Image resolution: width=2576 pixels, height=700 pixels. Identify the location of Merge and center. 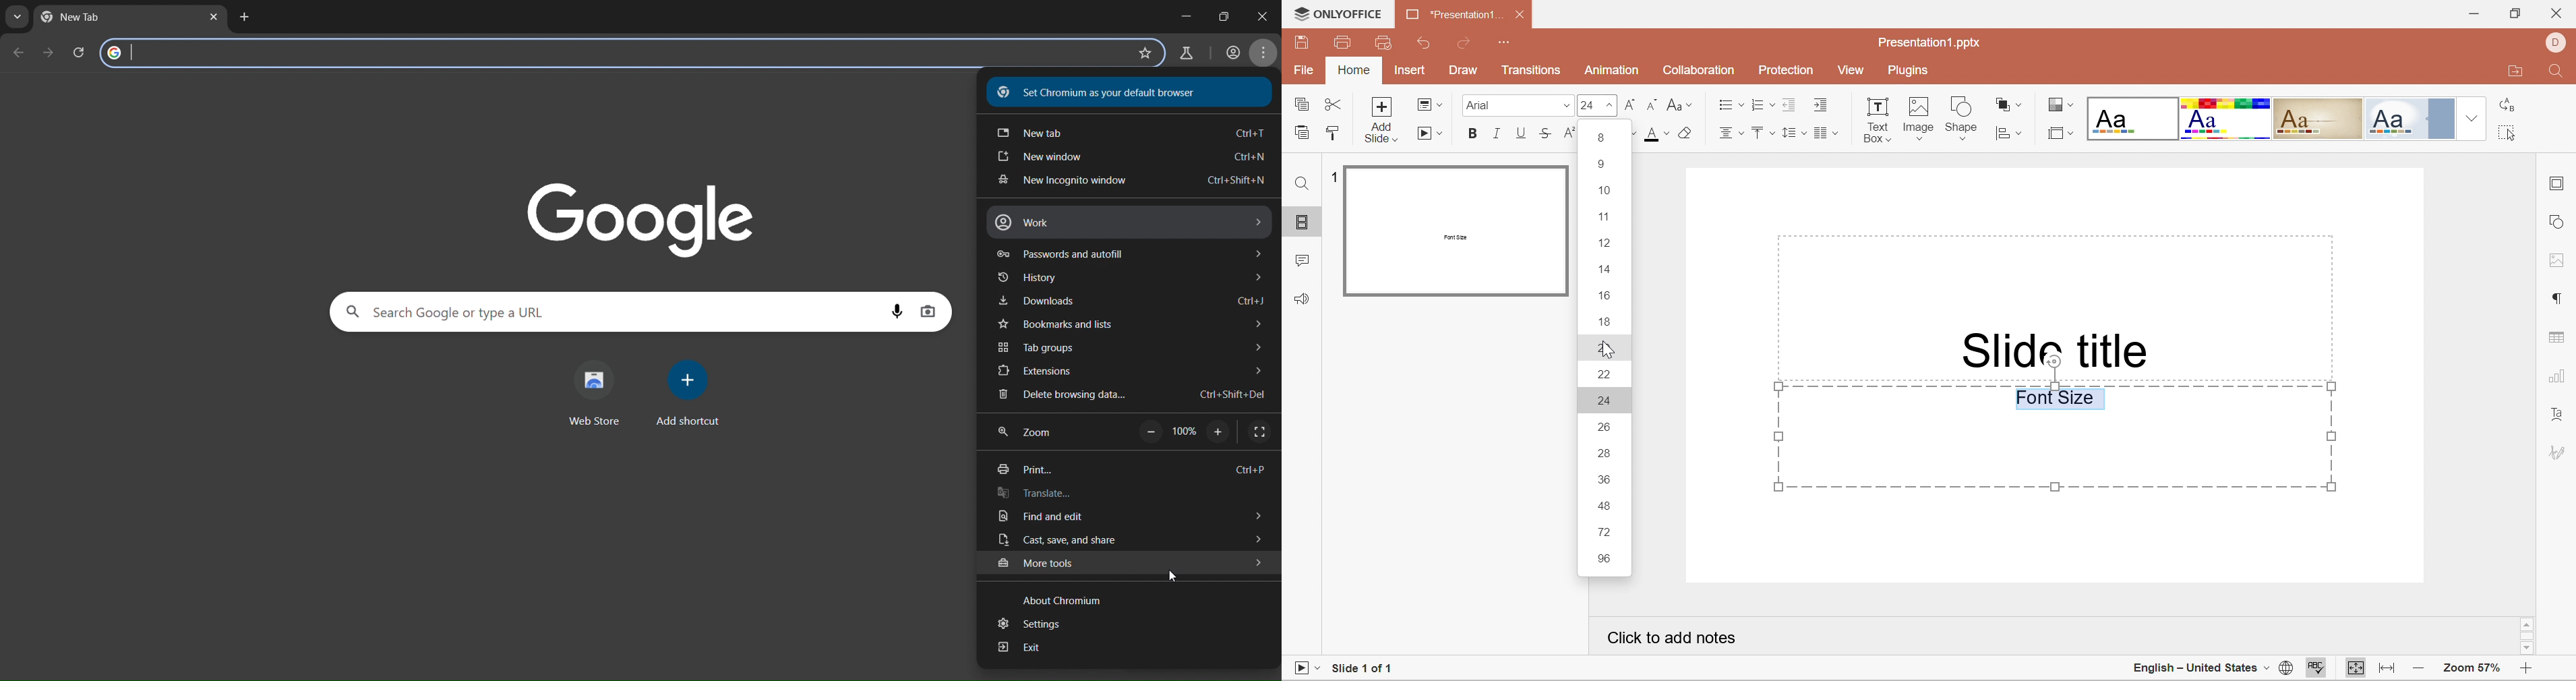
(1825, 134).